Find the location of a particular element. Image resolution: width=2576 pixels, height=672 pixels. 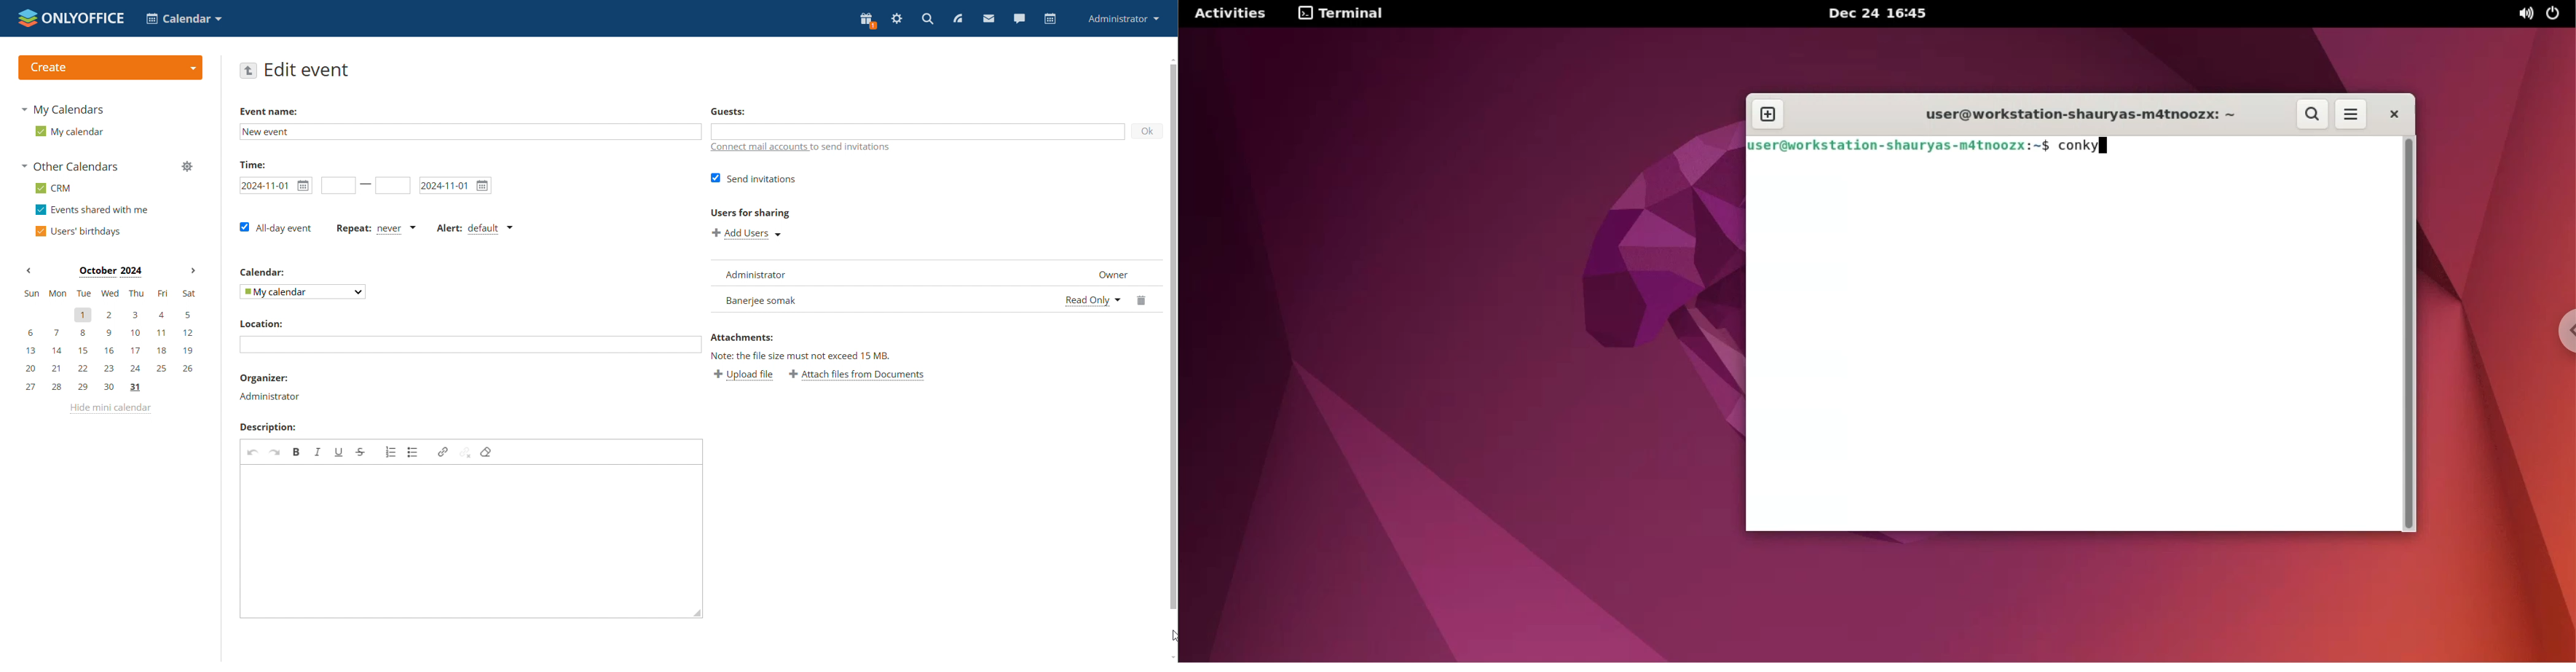

start time is located at coordinates (338, 187).